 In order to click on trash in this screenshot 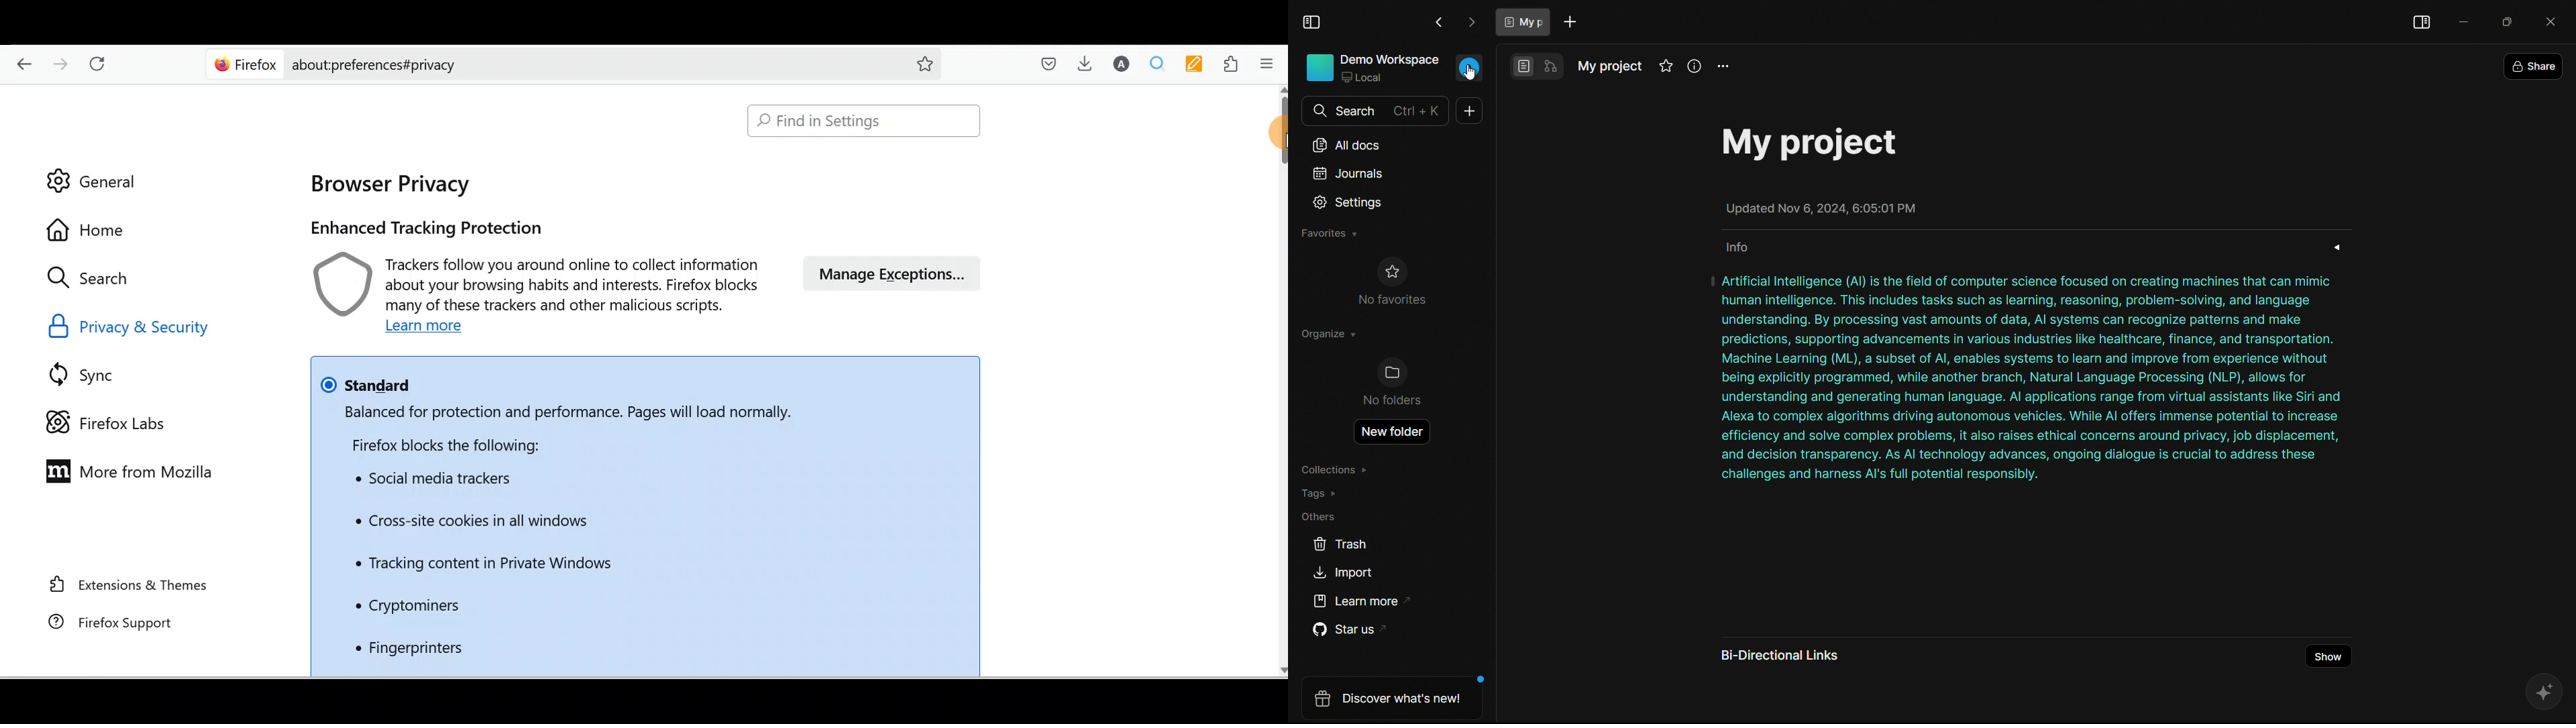, I will do `click(1342, 544)`.